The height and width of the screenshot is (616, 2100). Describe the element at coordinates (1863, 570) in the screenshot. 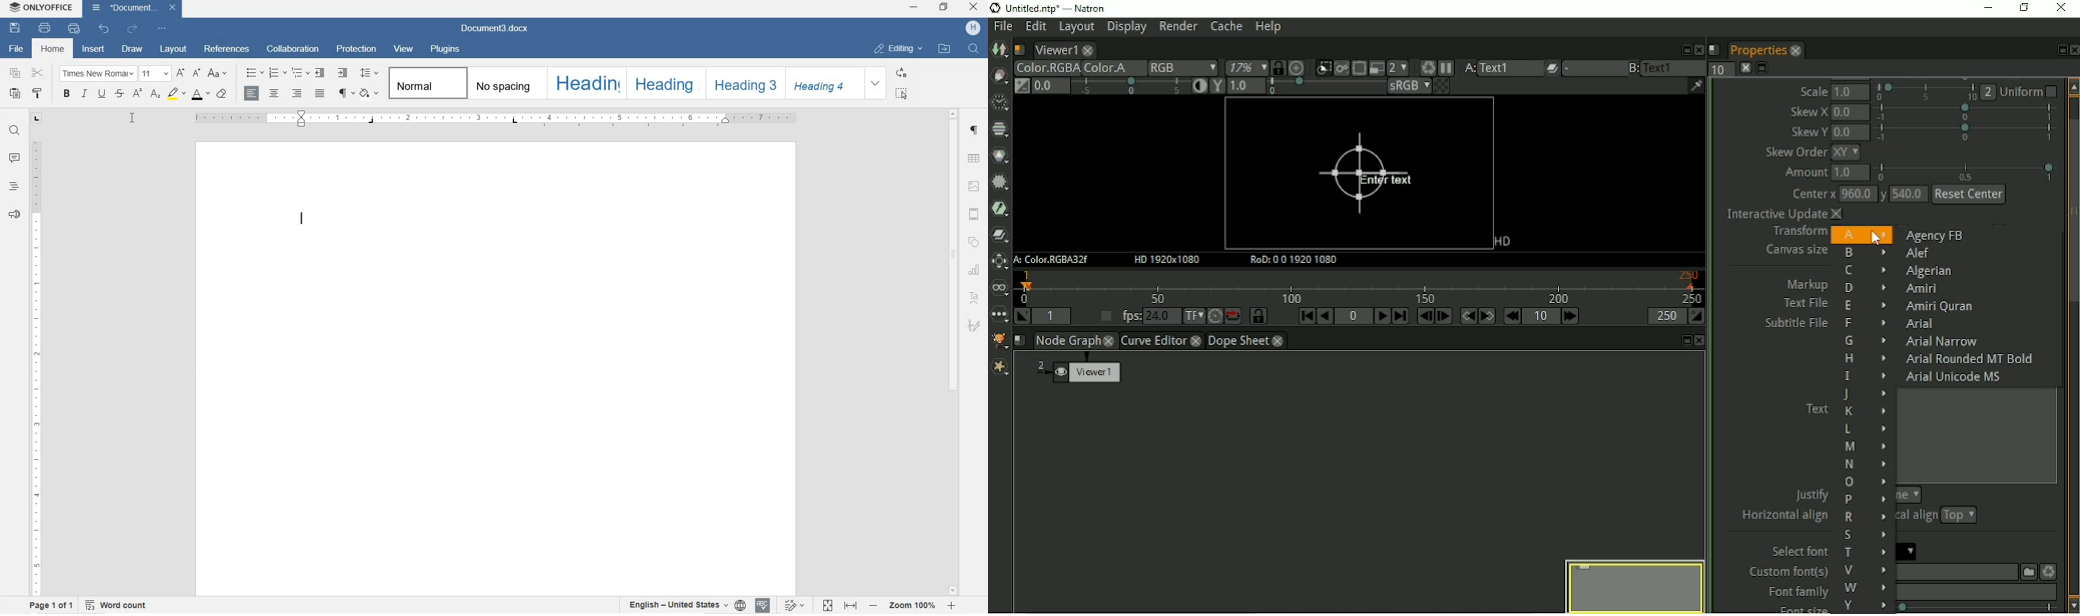

I see `V` at that location.